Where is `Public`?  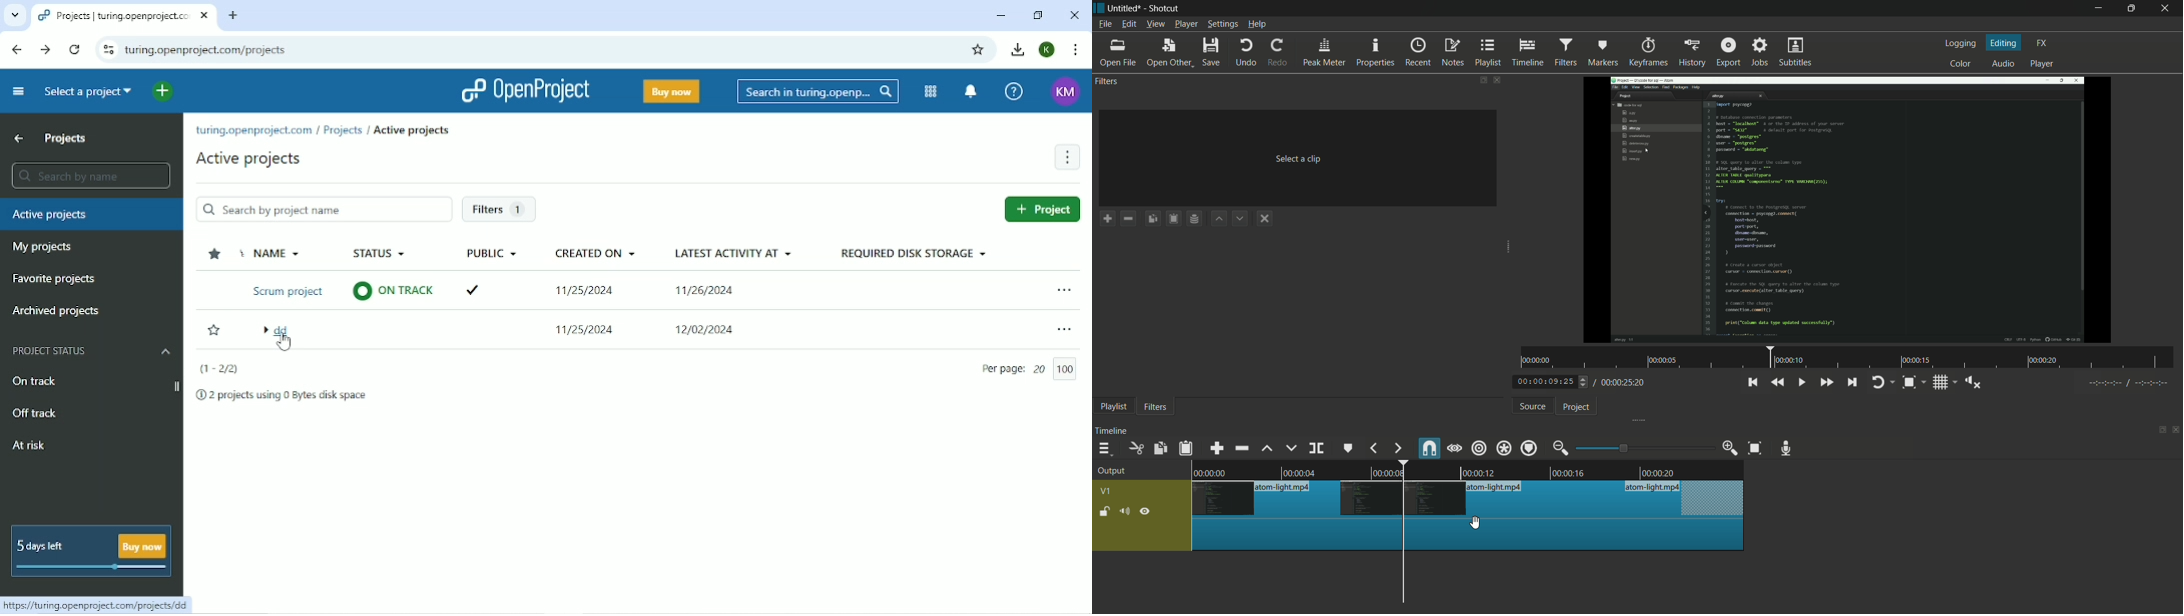
Public is located at coordinates (495, 275).